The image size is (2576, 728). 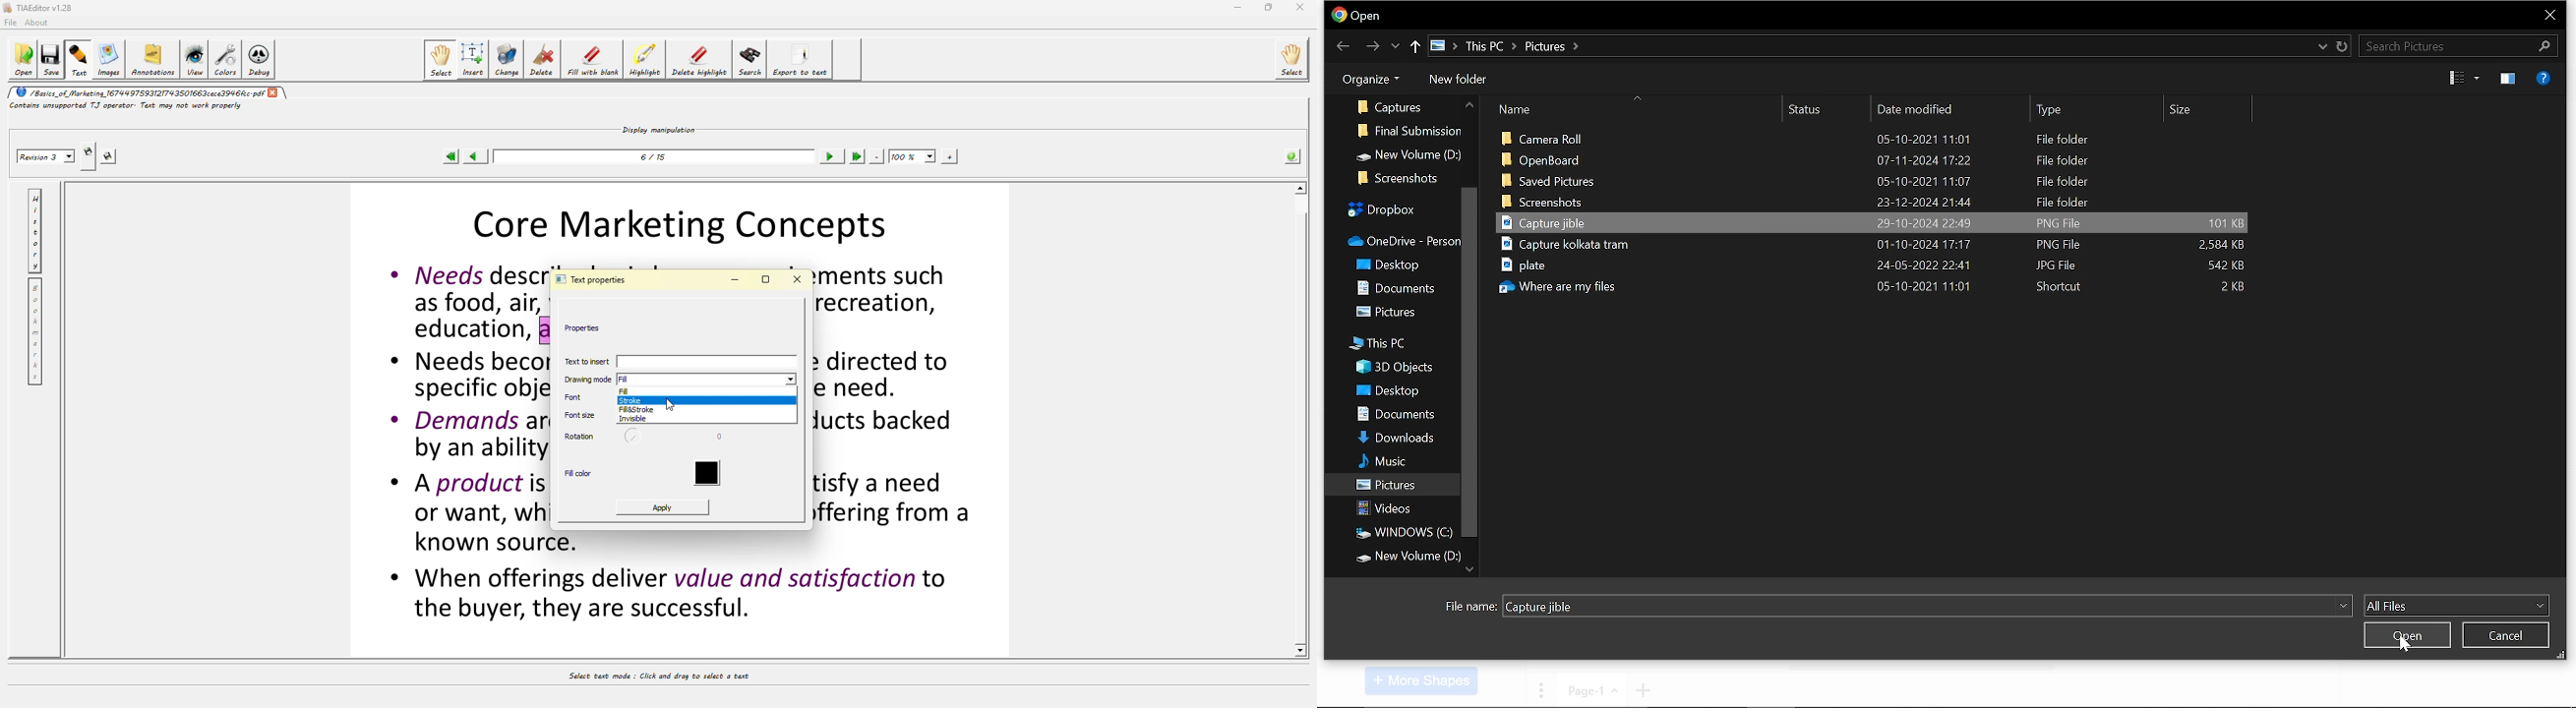 I want to click on status, so click(x=1830, y=110).